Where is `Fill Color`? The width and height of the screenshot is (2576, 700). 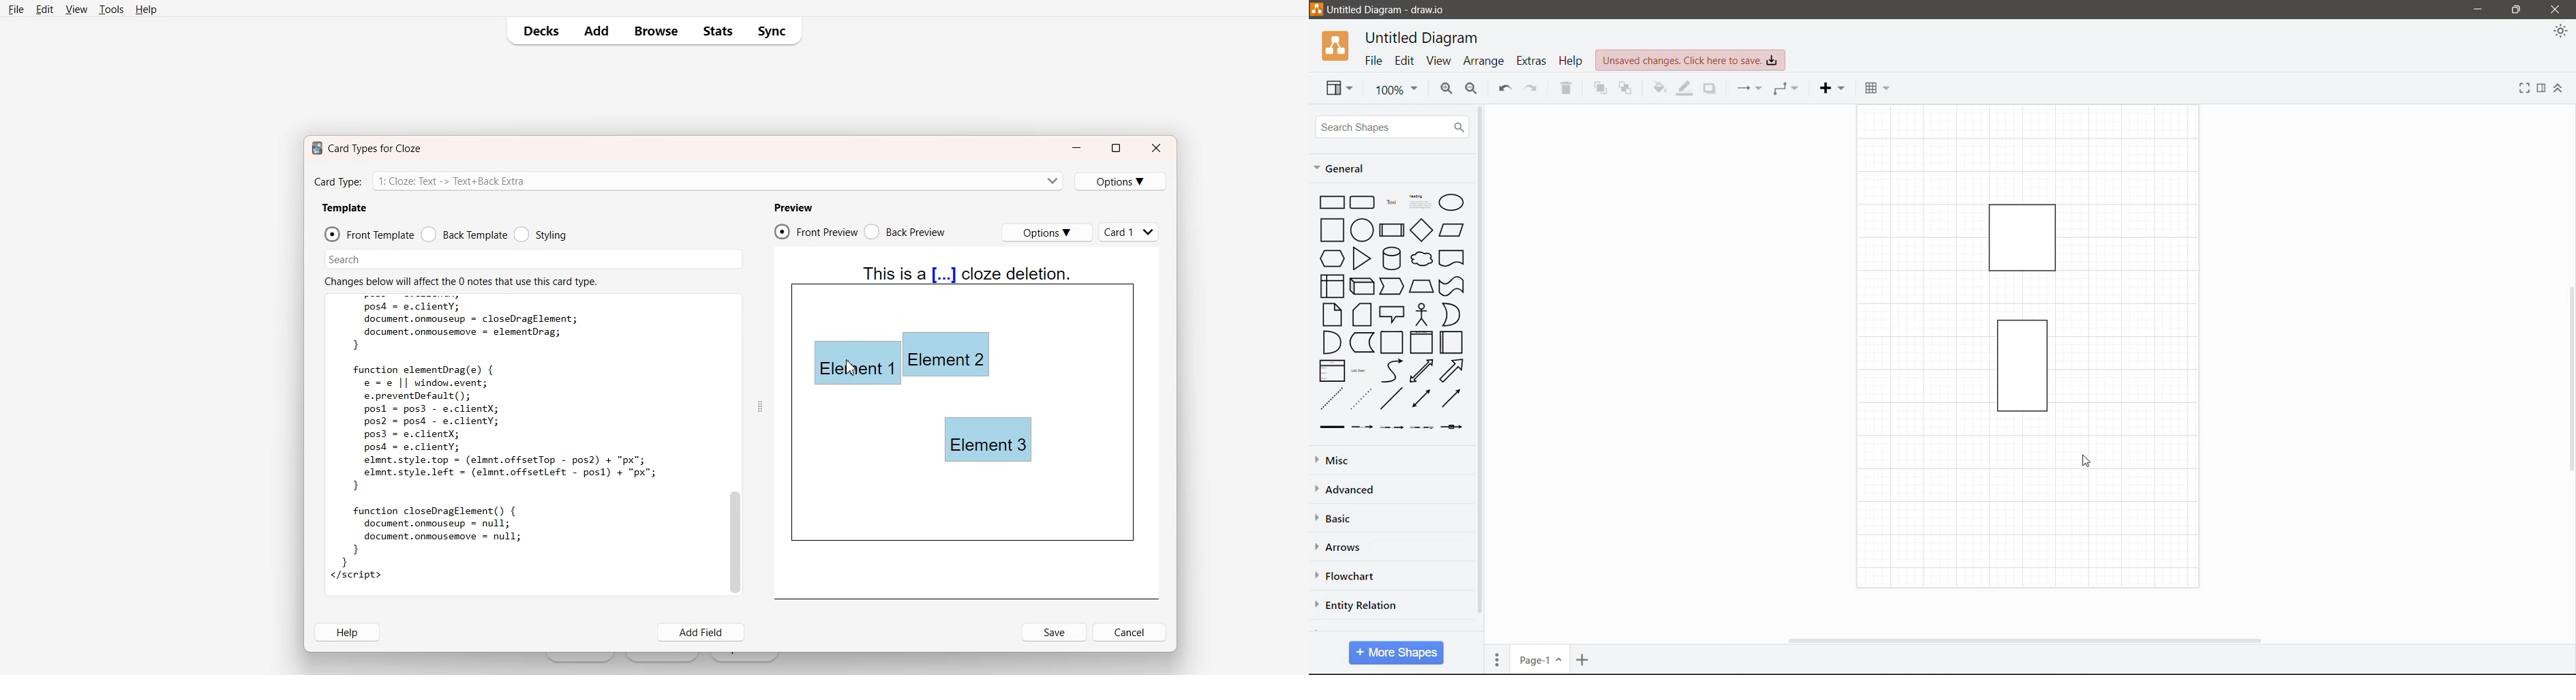
Fill Color is located at coordinates (1659, 90).